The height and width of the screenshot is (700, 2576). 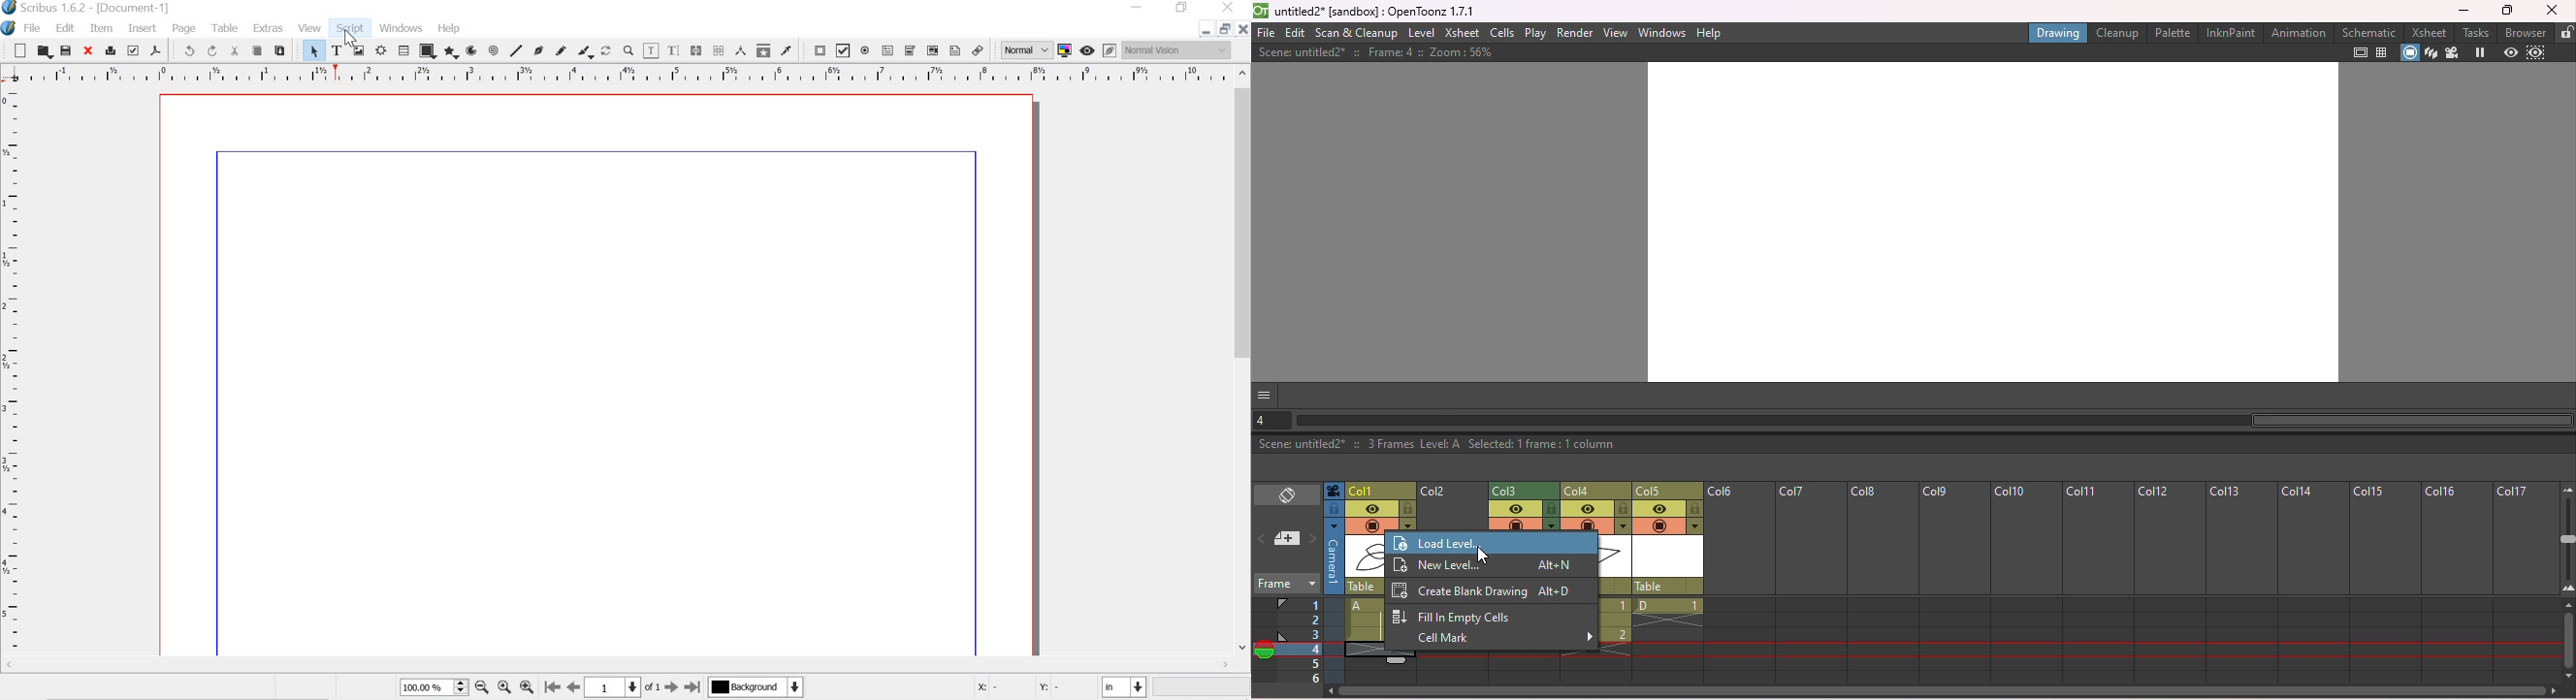 What do you see at coordinates (1739, 584) in the screenshot?
I see `column 6` at bounding box center [1739, 584].